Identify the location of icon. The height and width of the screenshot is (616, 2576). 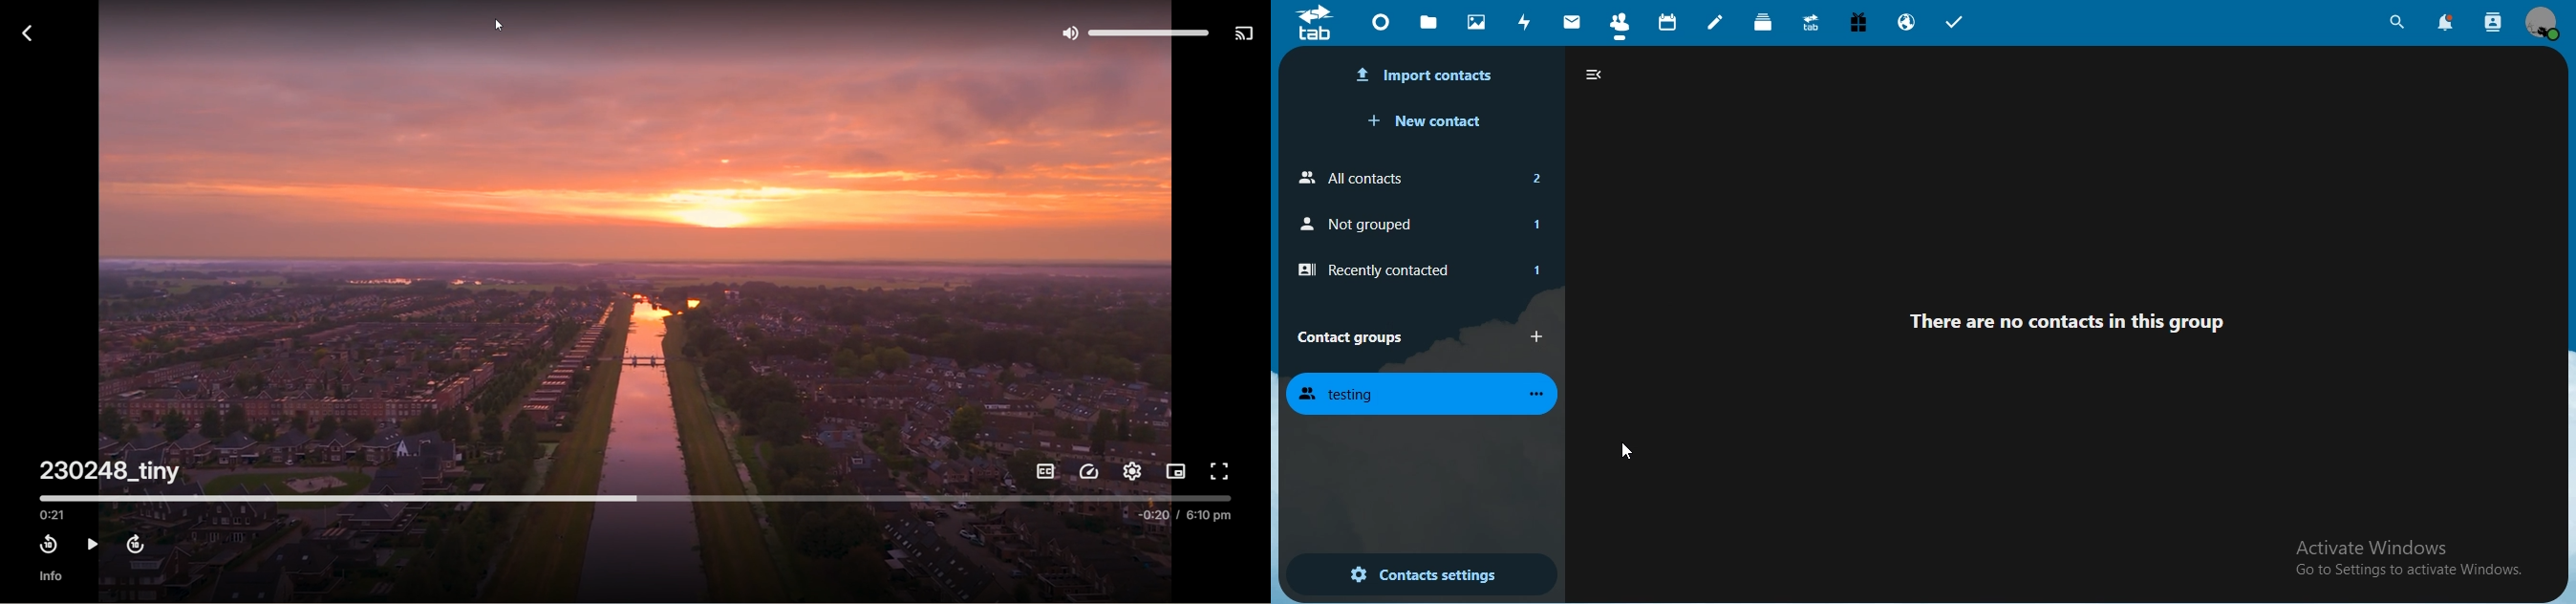
(1315, 24).